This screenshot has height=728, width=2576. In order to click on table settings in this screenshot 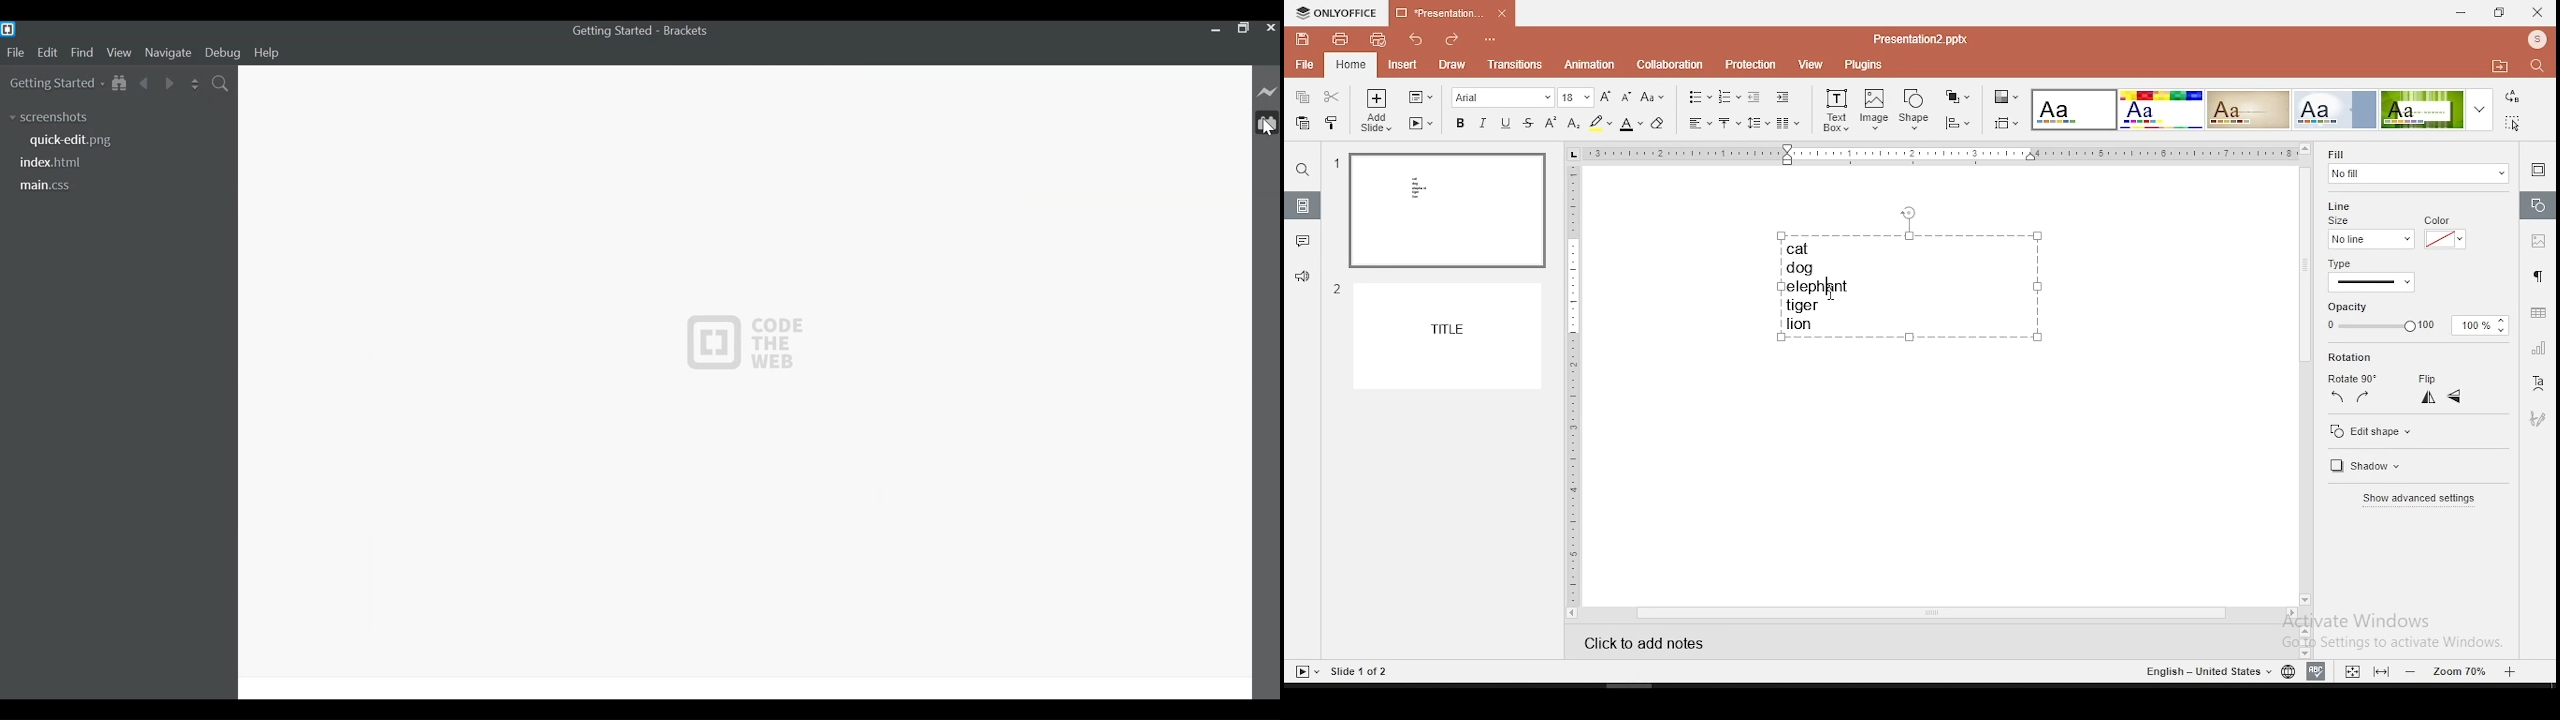, I will do `click(2535, 314)`.